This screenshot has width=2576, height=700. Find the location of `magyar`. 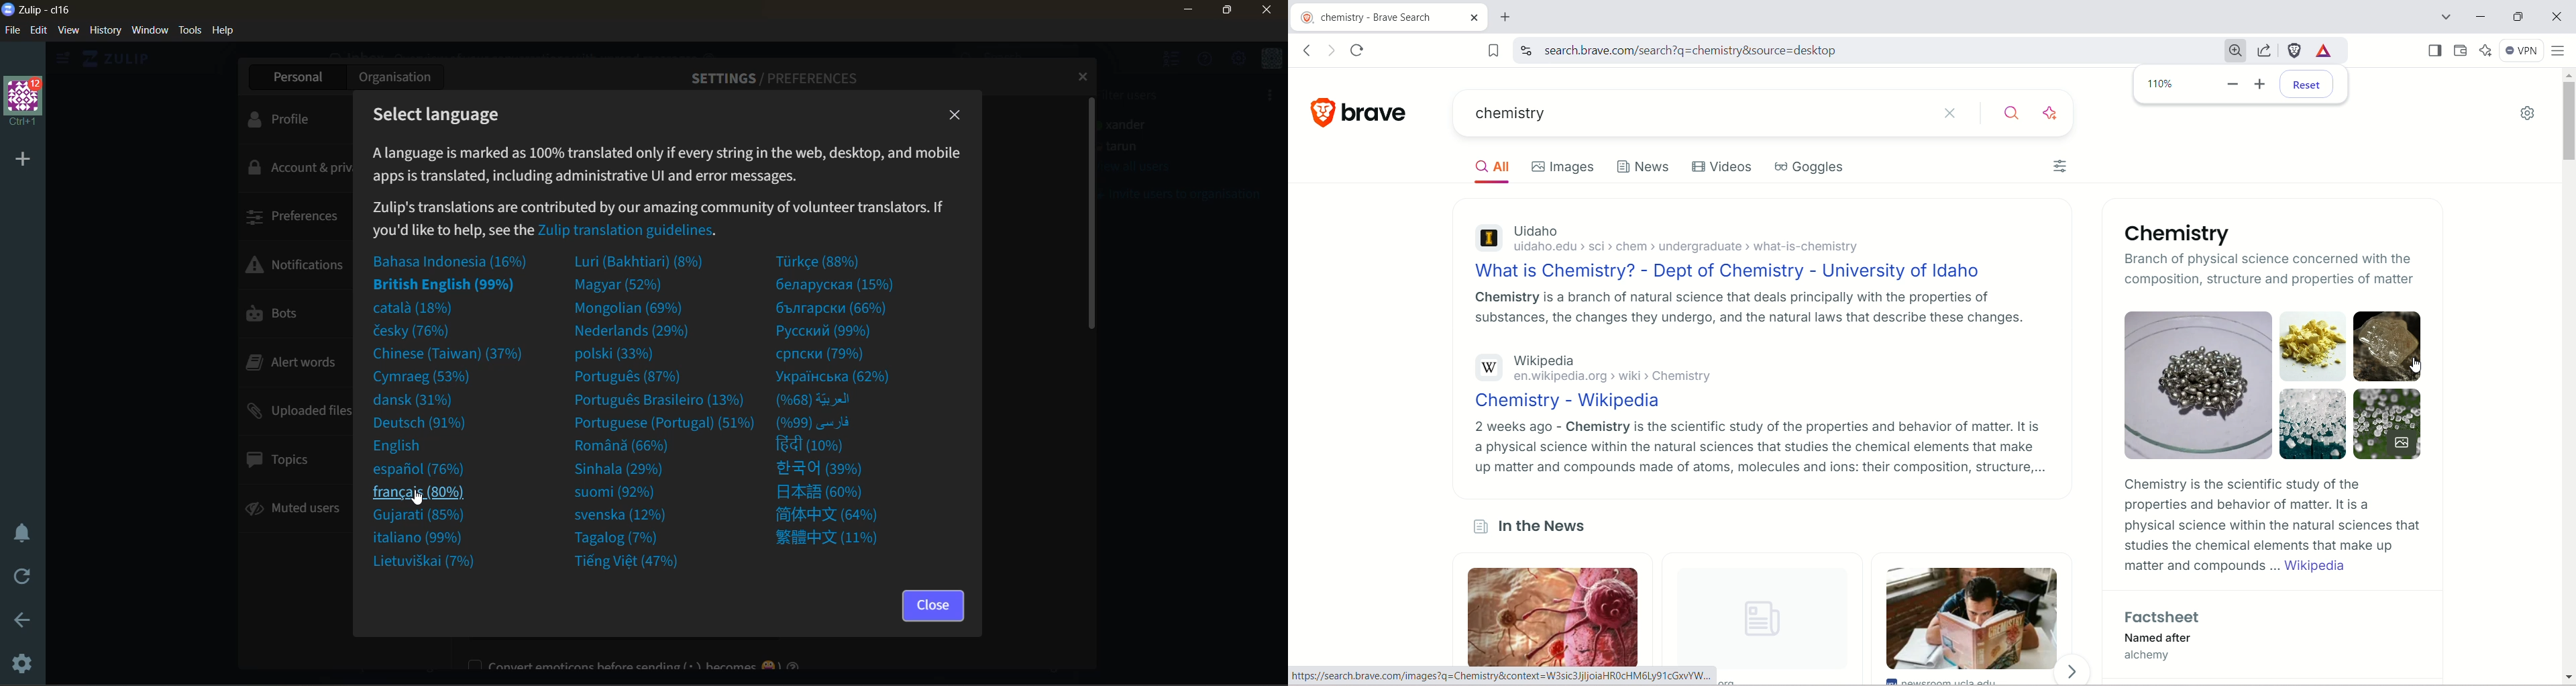

magyar is located at coordinates (626, 283).